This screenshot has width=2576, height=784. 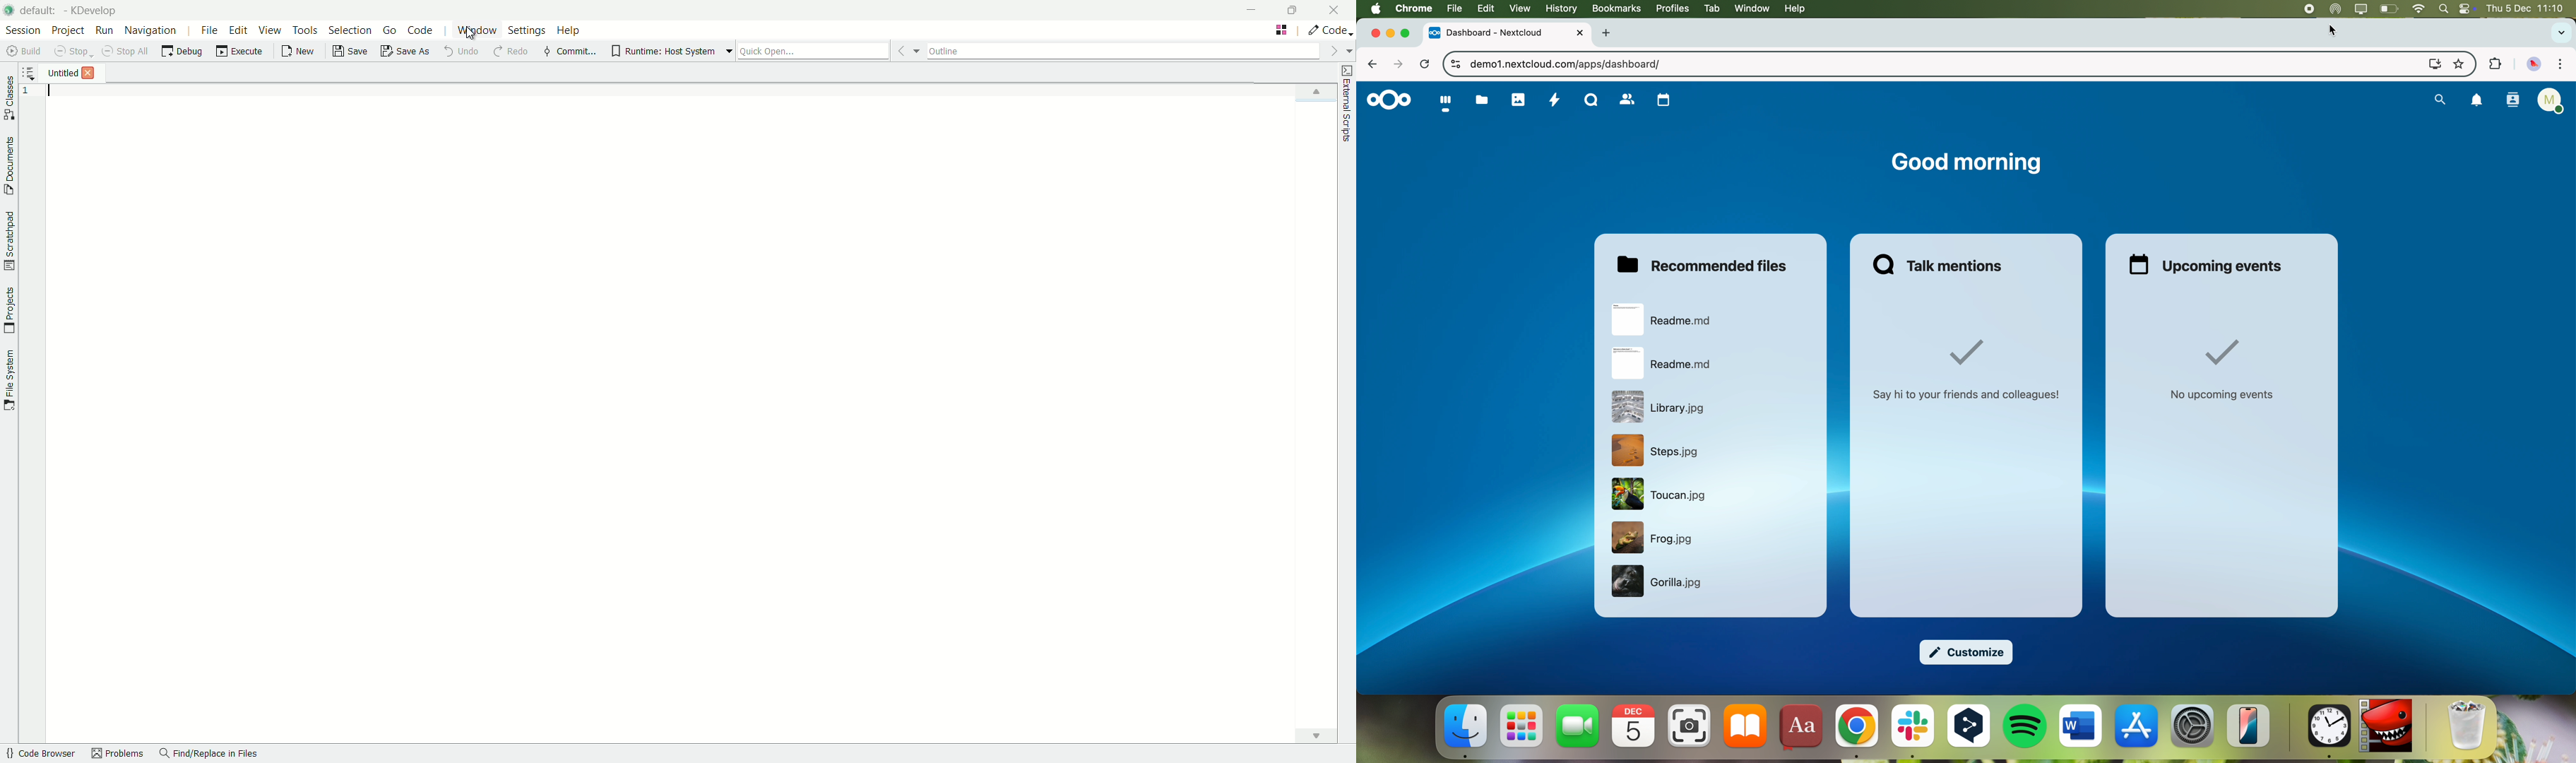 What do you see at coordinates (1444, 104) in the screenshot?
I see `dashboard` at bounding box center [1444, 104].